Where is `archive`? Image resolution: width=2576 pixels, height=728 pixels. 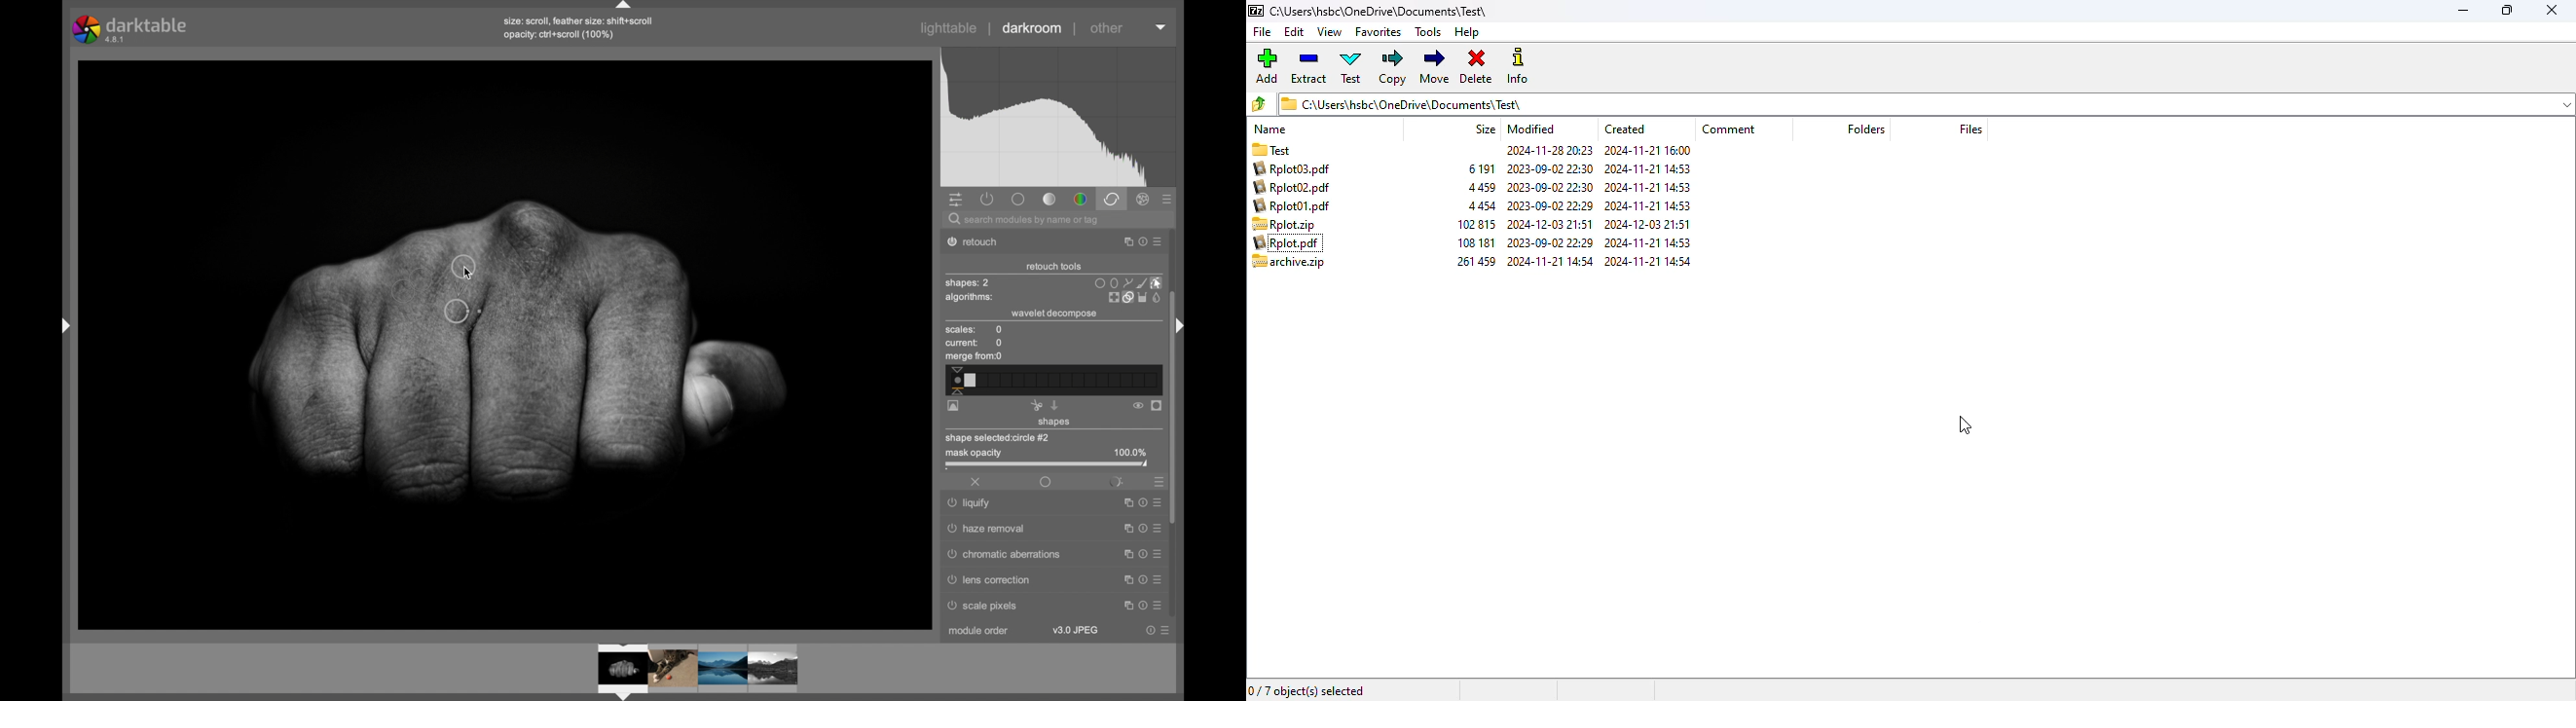
archive is located at coordinates (1476, 186).